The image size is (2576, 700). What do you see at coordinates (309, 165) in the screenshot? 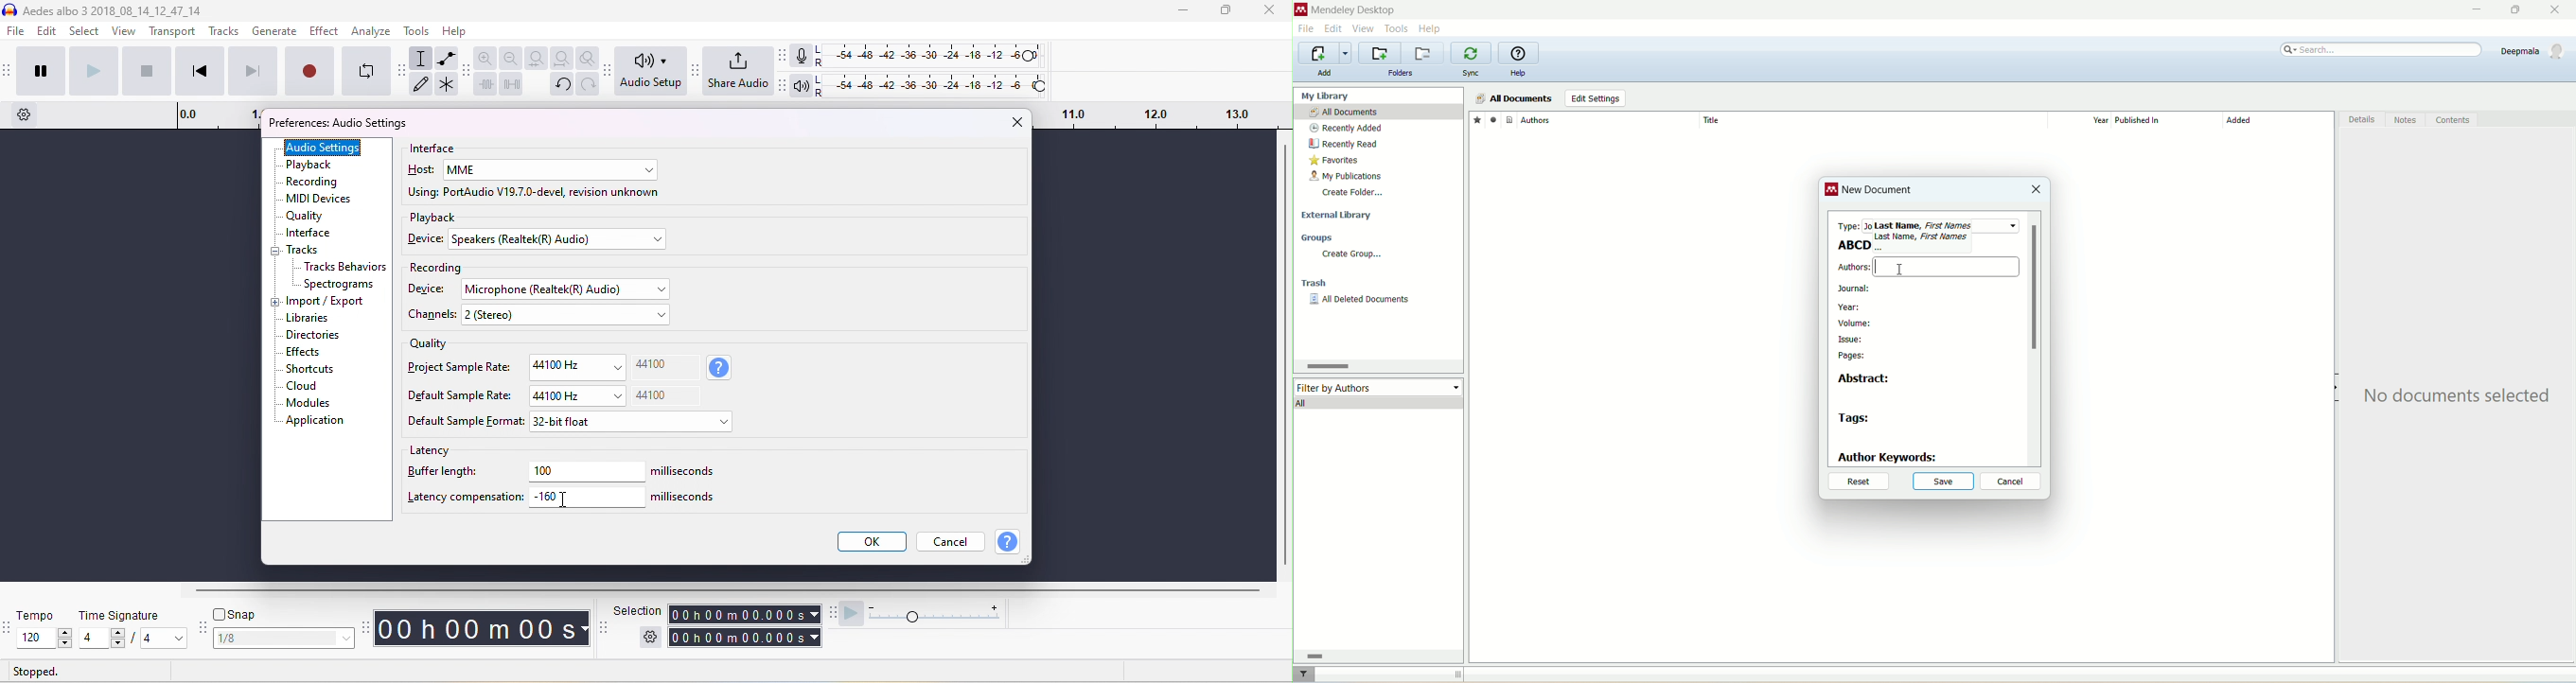
I see `playback` at bounding box center [309, 165].